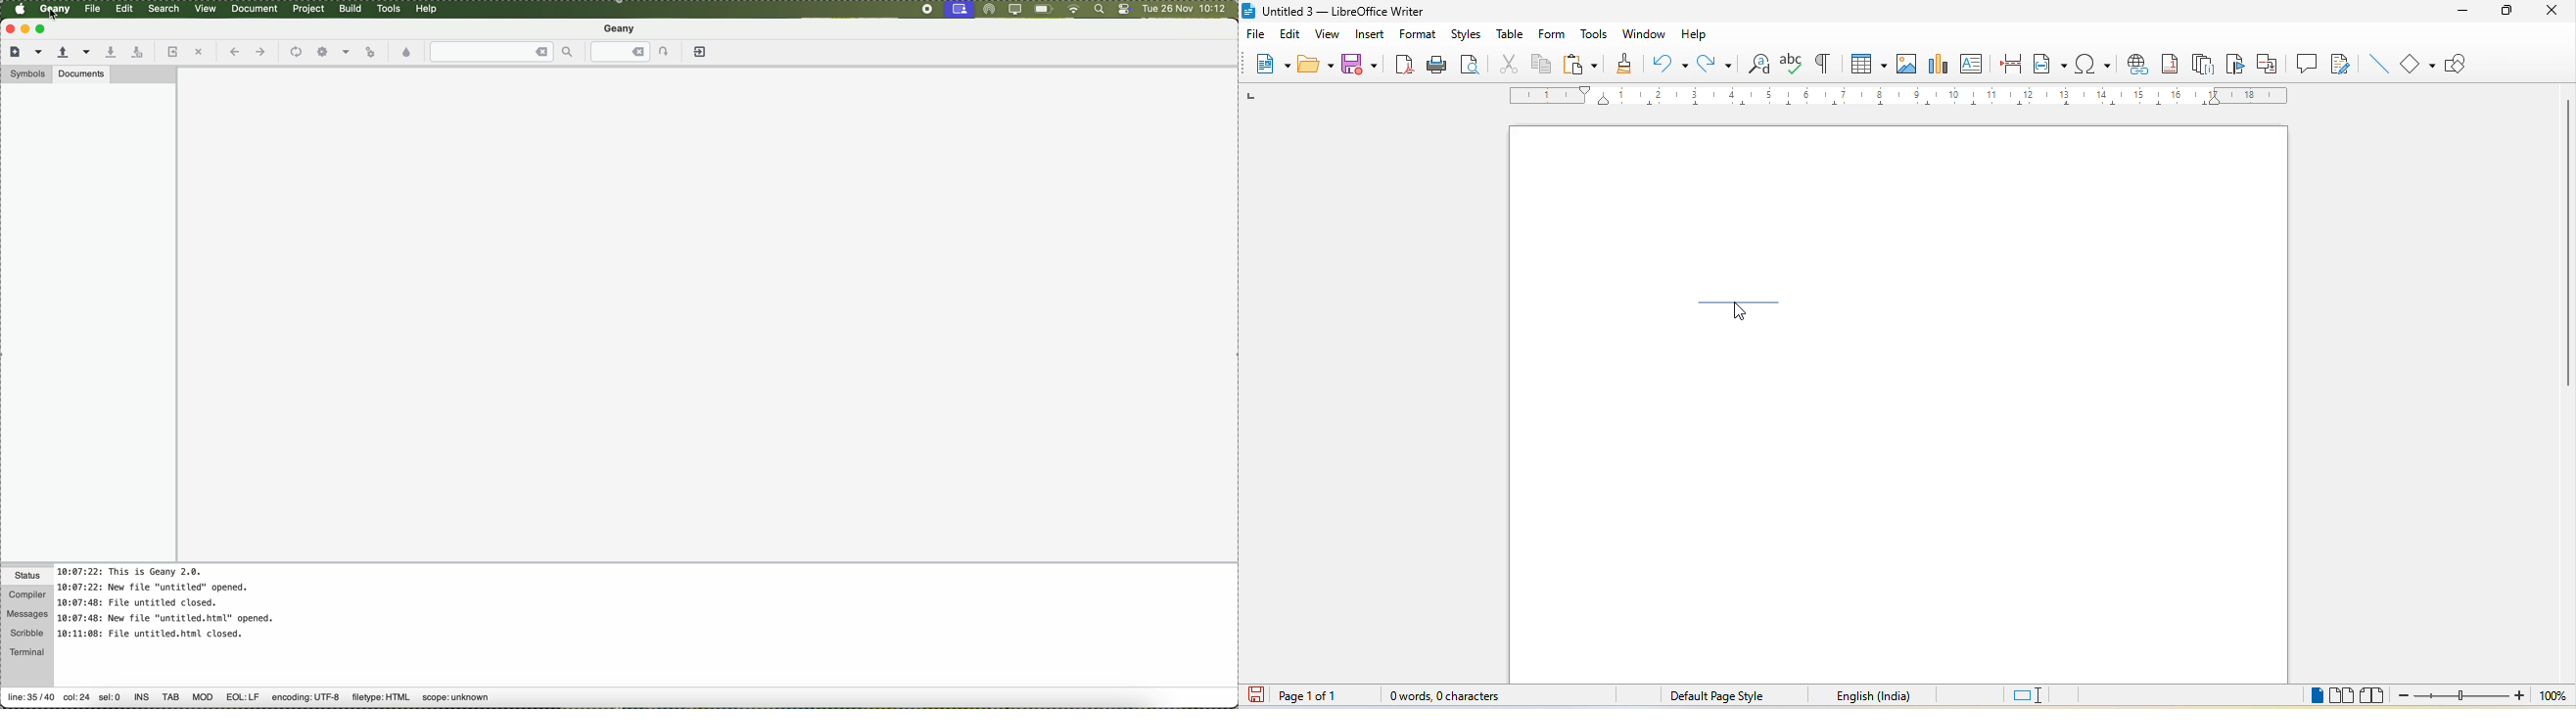 The image size is (2576, 728). Describe the element at coordinates (26, 30) in the screenshot. I see `minimize Geany` at that location.